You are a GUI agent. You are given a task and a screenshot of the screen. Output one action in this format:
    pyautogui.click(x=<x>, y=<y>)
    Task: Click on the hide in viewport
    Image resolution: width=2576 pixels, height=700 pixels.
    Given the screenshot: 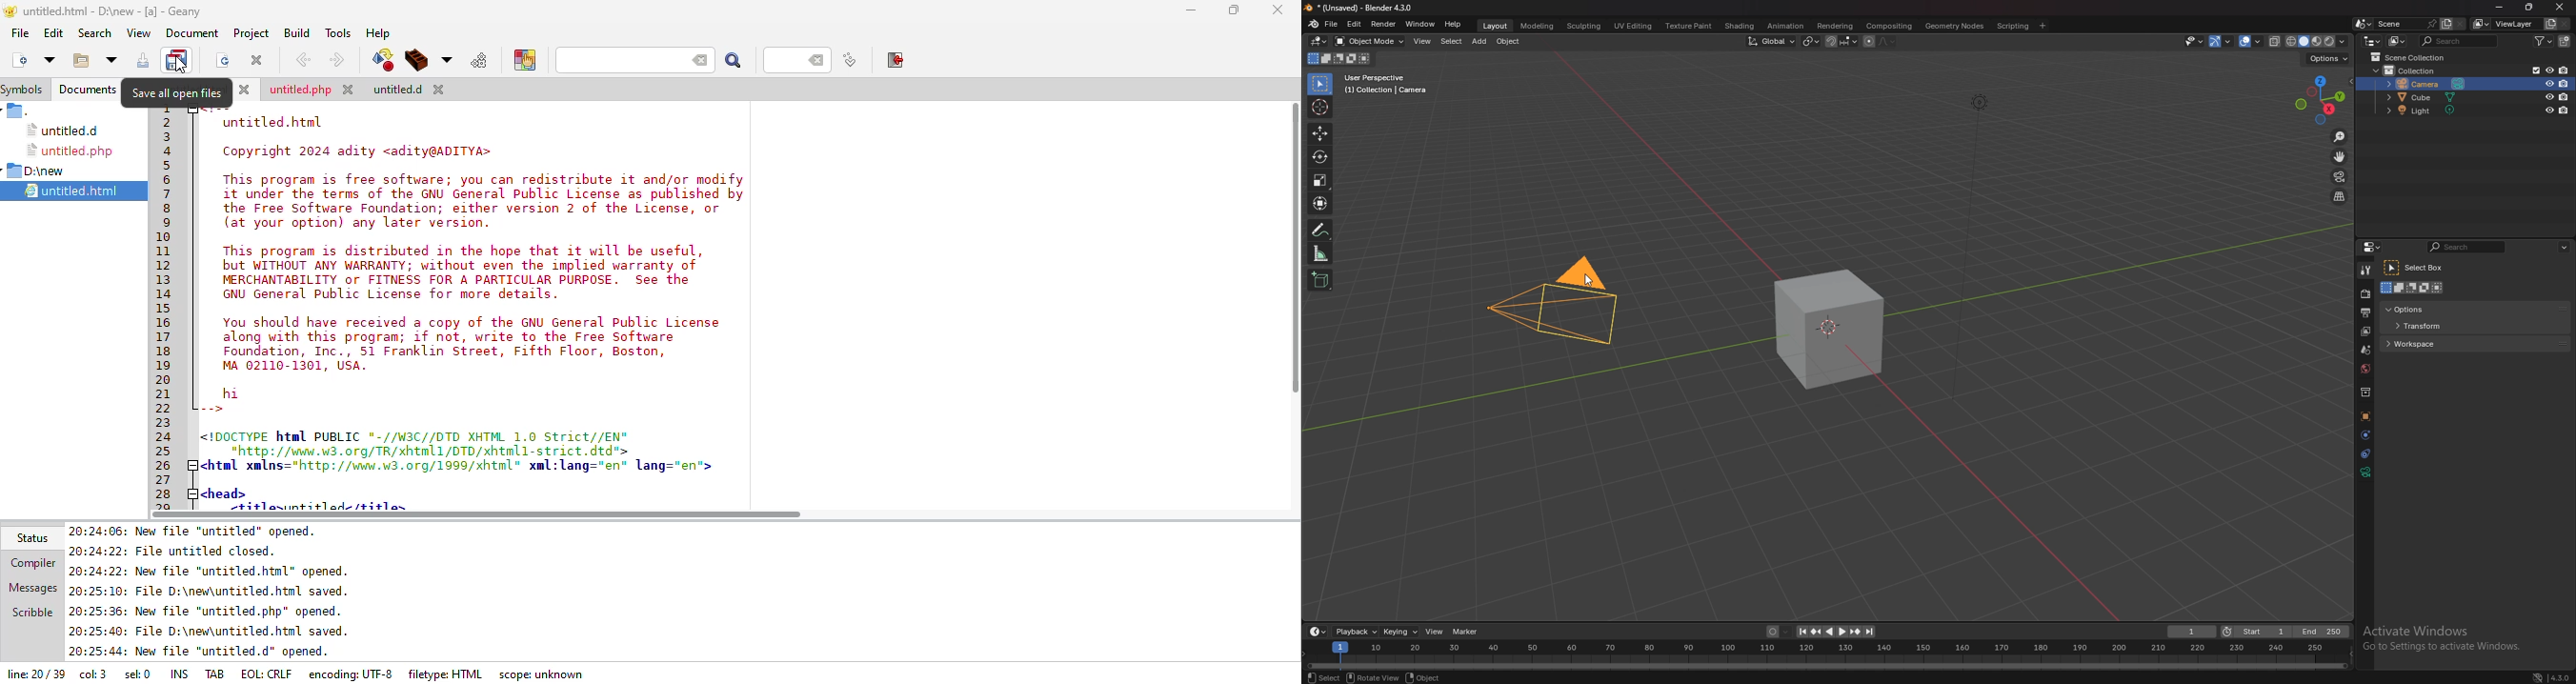 What is the action you would take?
    pyautogui.click(x=2549, y=96)
    